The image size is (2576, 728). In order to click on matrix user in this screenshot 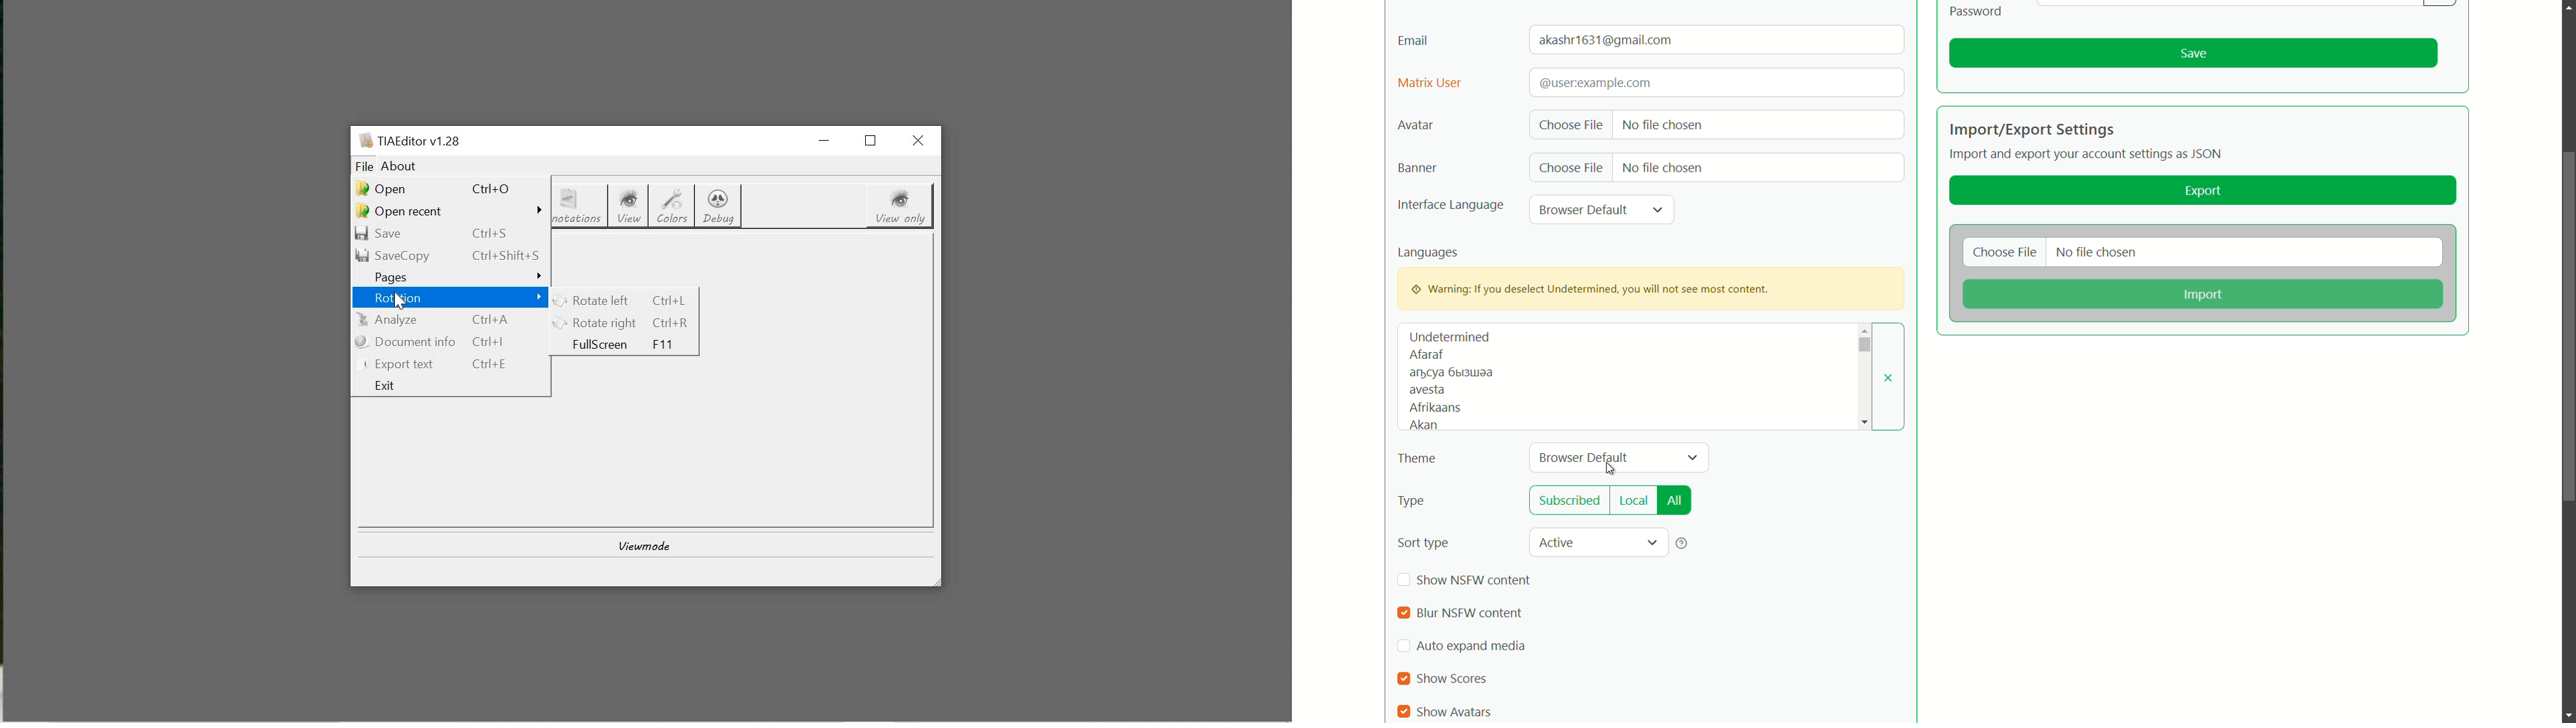, I will do `click(1430, 84)`.